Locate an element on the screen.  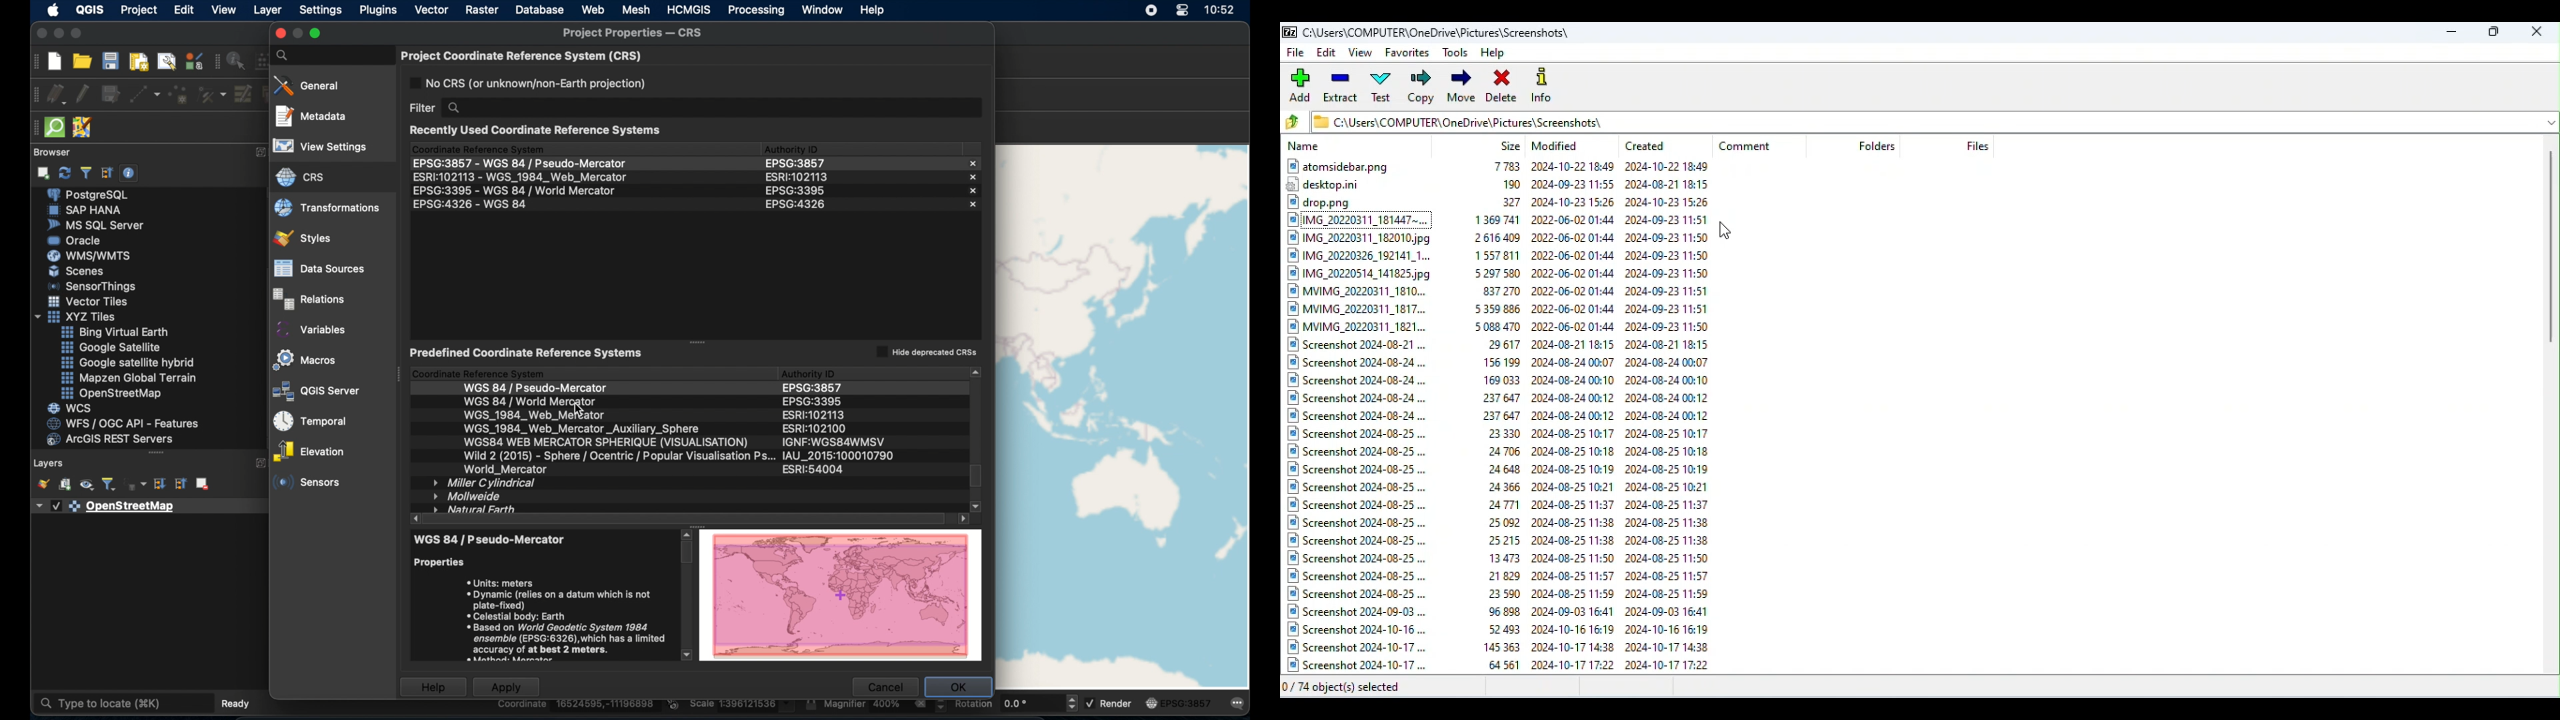
oracle is located at coordinates (77, 241).